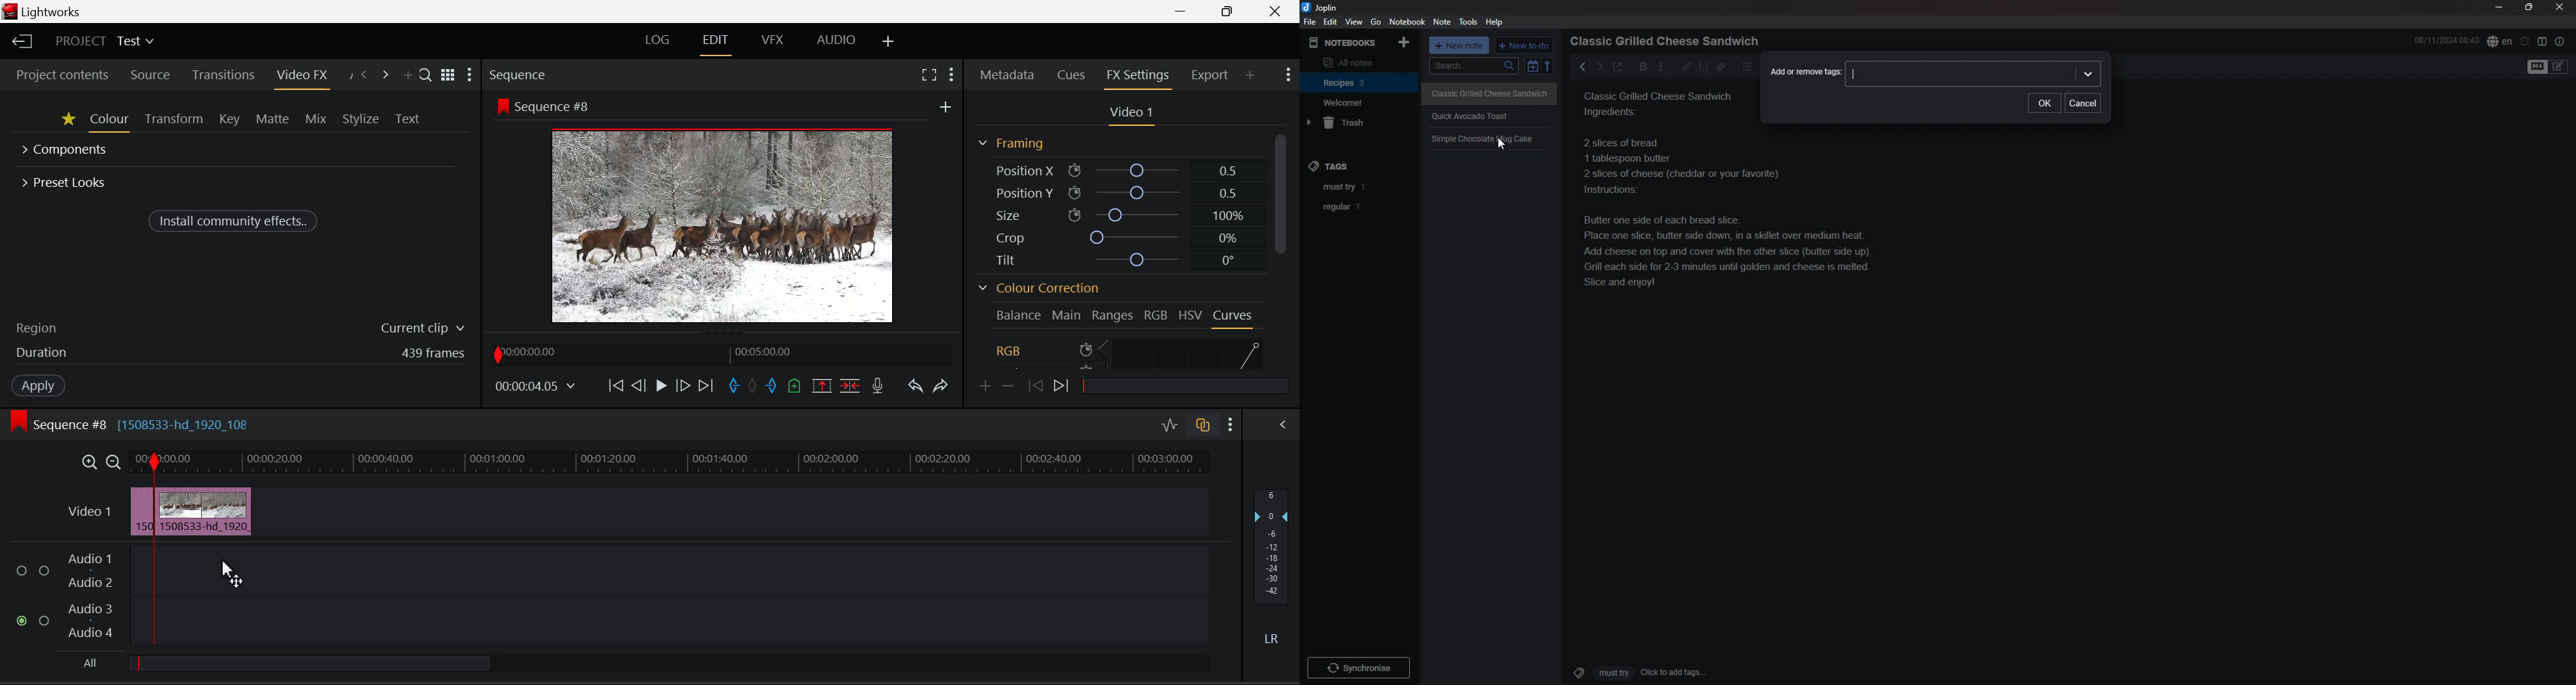 This screenshot has width=2576, height=700. Describe the element at coordinates (20, 41) in the screenshot. I see `Back to Homepage` at that location.